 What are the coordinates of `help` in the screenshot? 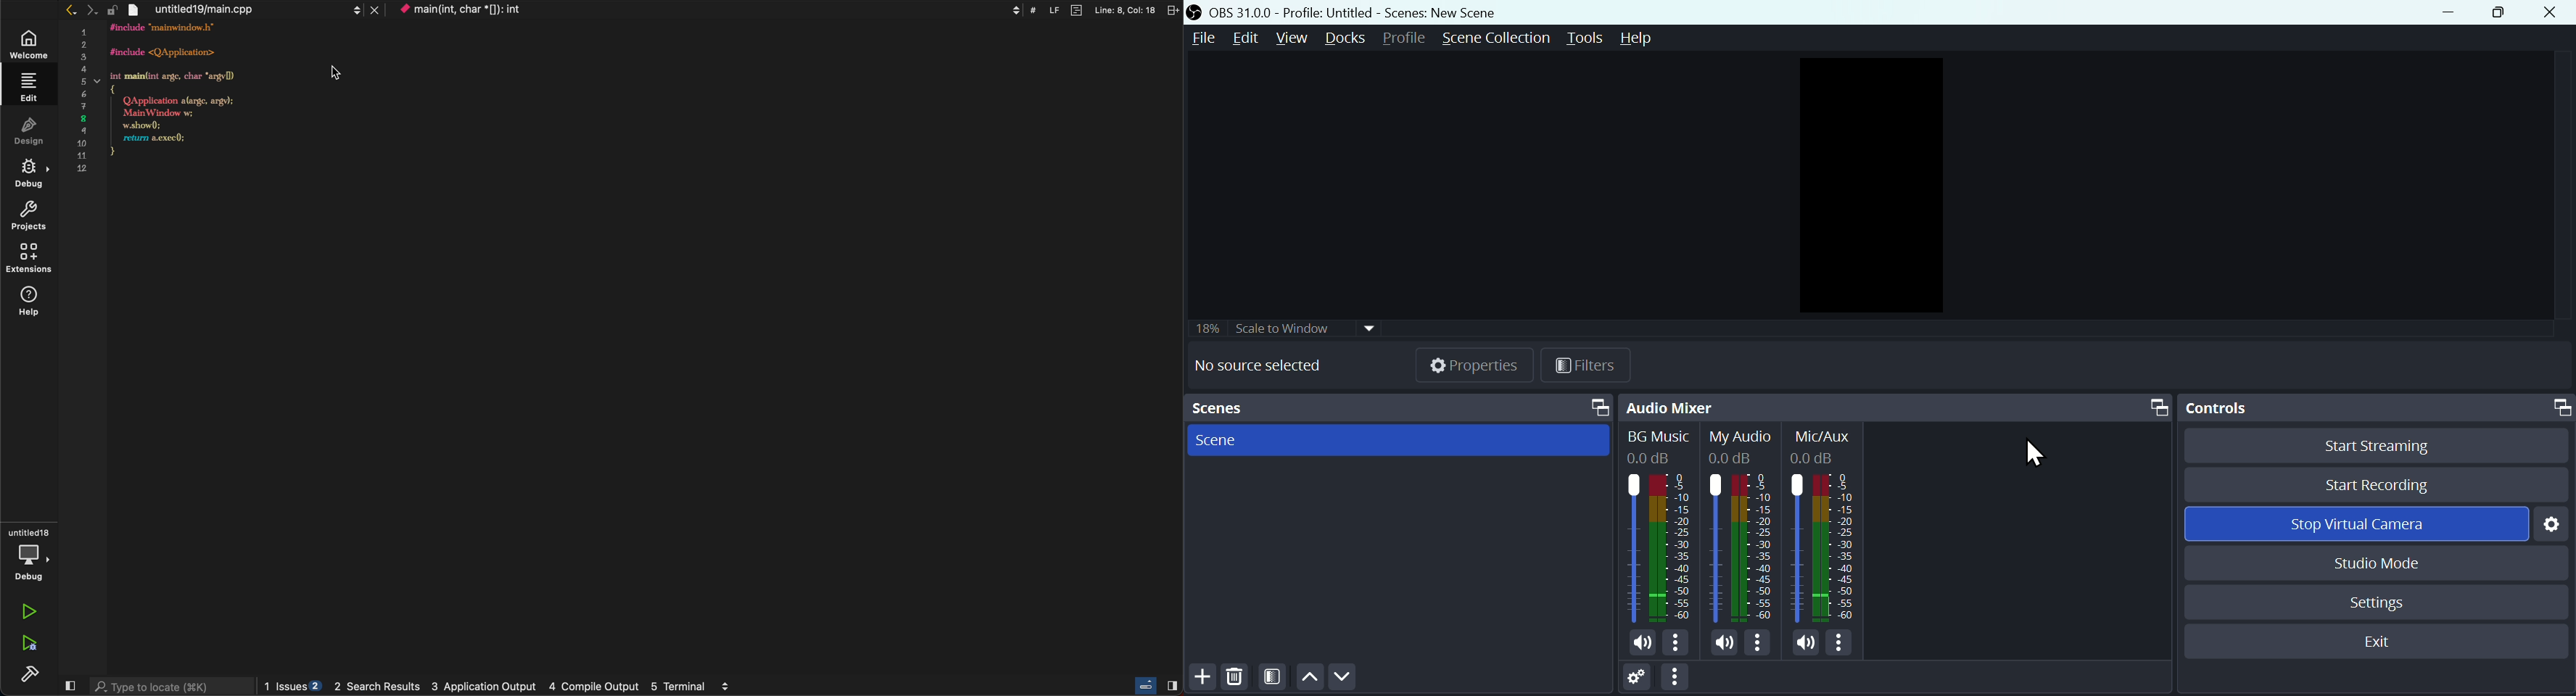 It's located at (30, 303).